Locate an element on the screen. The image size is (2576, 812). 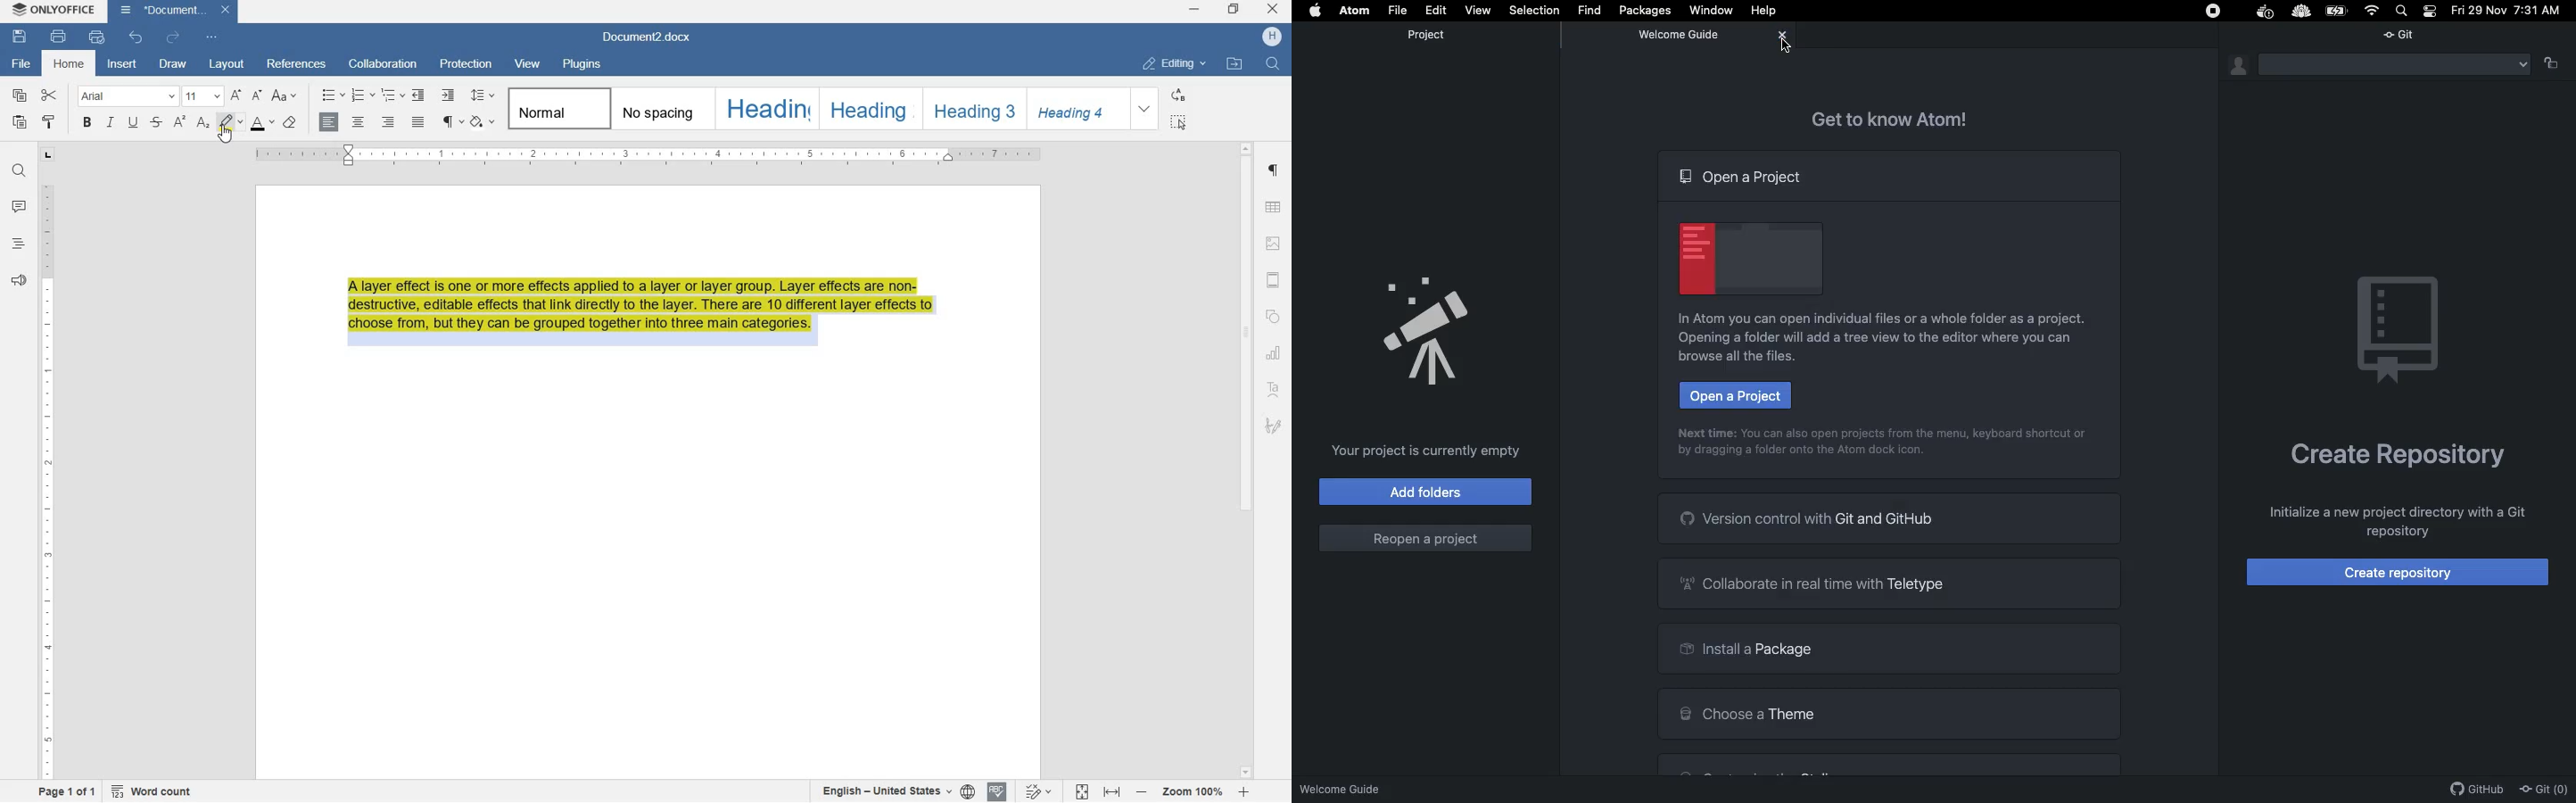
image is located at coordinates (1273, 245).